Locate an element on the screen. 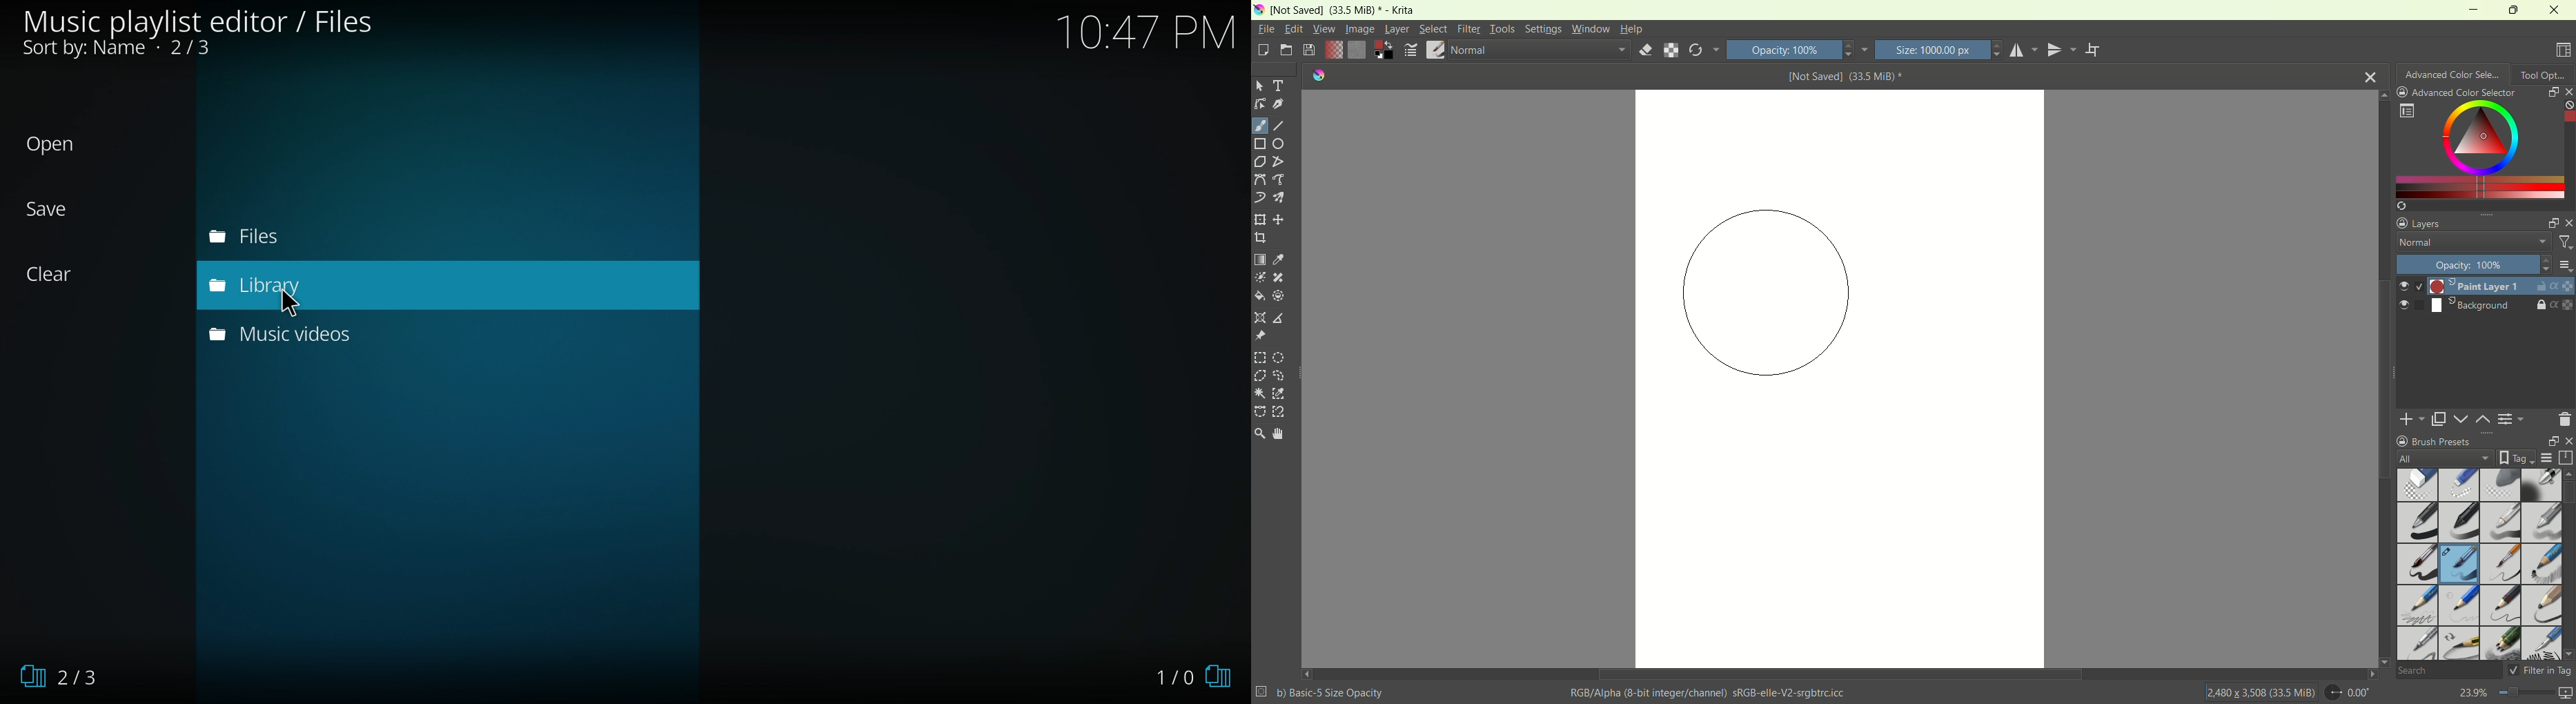 This screenshot has height=728, width=2576. library is located at coordinates (239, 286).